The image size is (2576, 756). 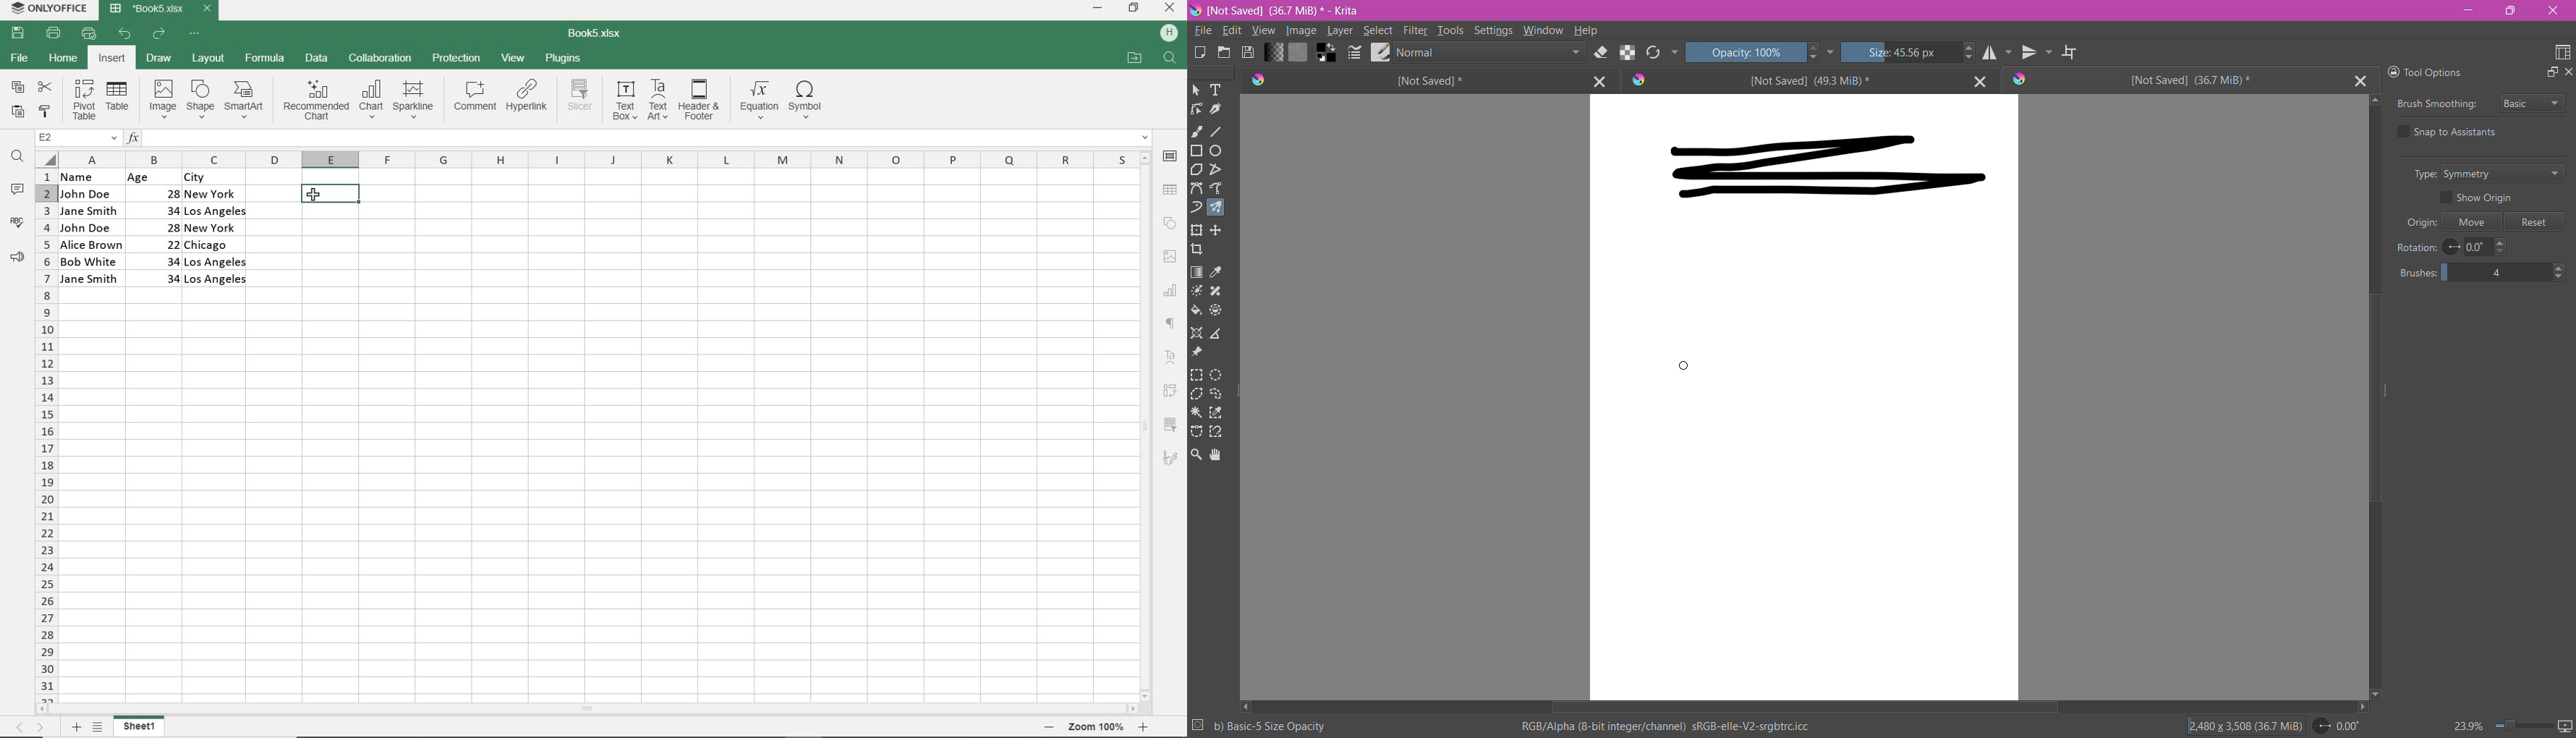 I want to click on New York, so click(x=213, y=228).